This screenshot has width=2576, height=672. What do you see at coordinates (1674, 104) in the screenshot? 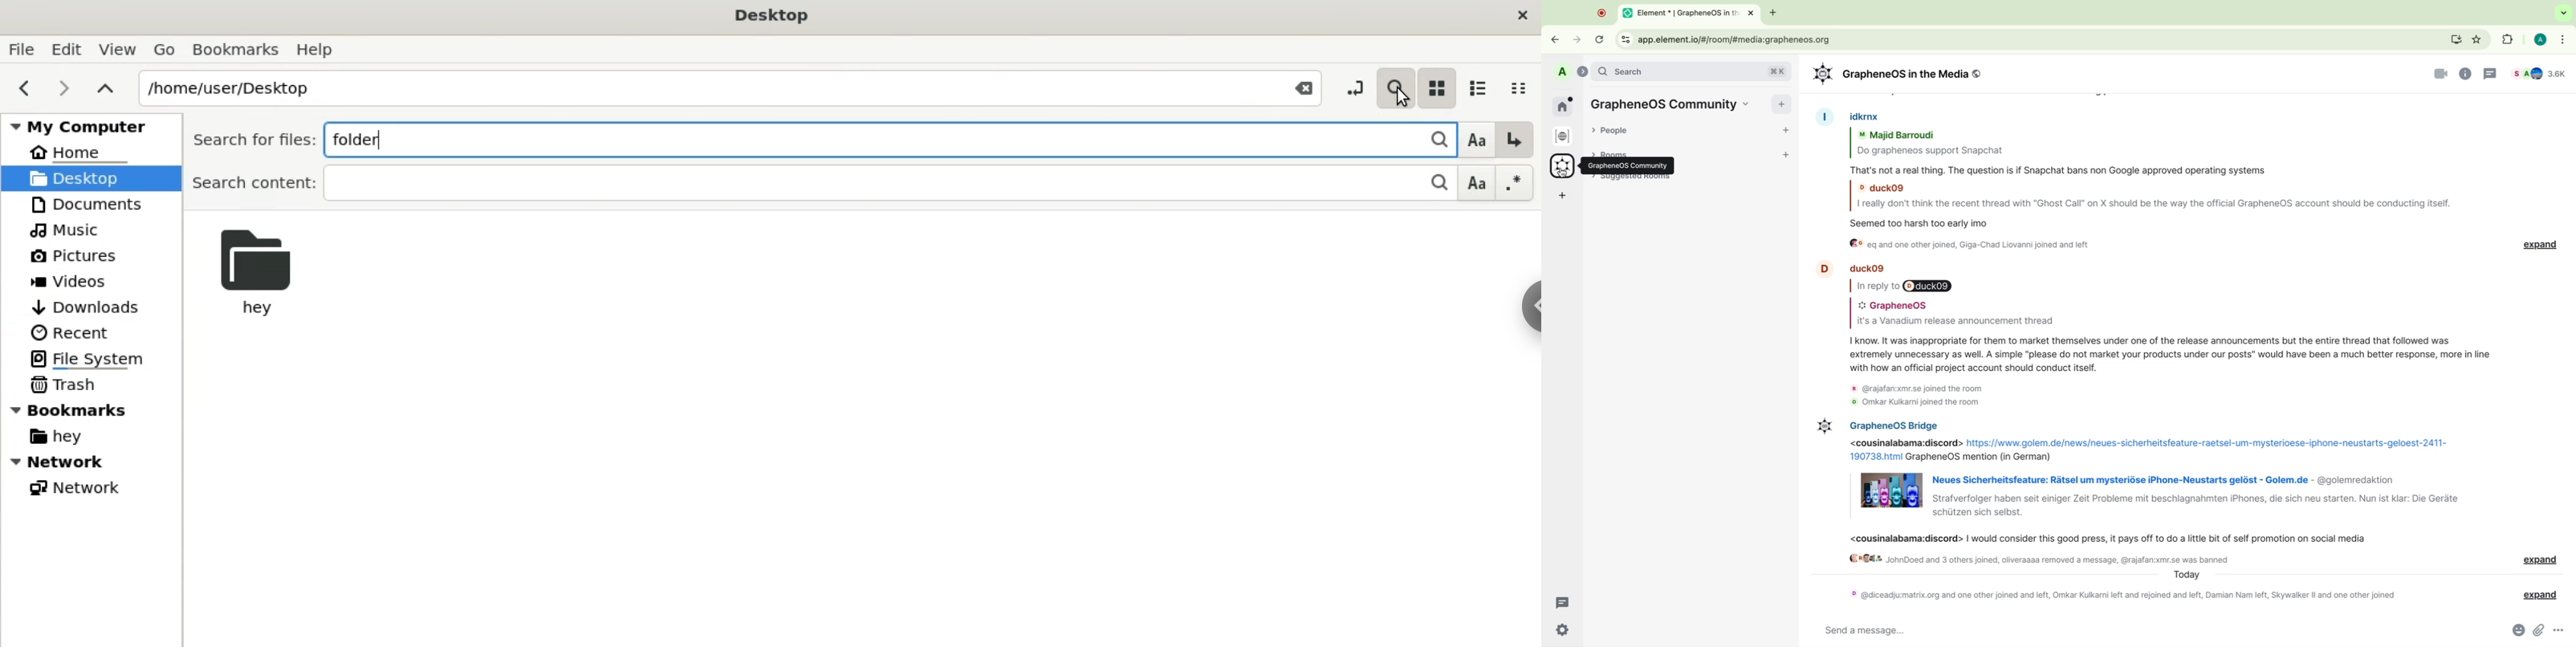
I see `community name` at bounding box center [1674, 104].